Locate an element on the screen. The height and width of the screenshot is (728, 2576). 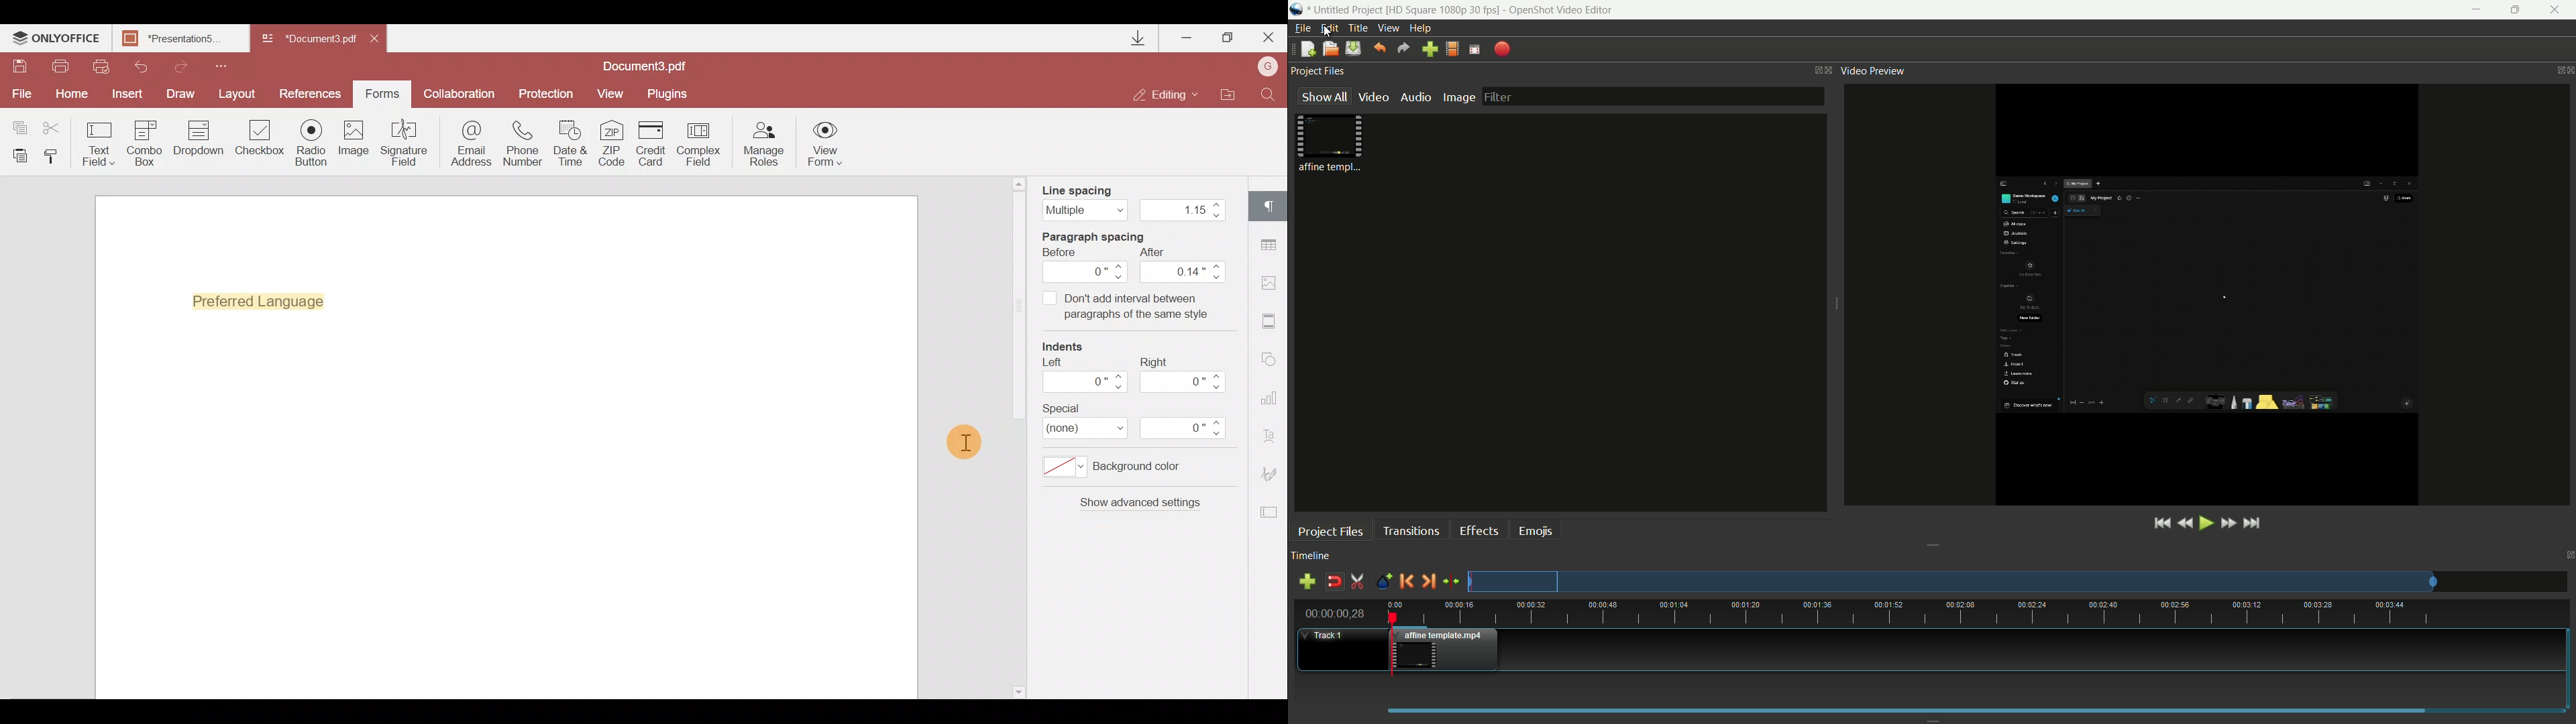
Right is located at coordinates (1148, 359).